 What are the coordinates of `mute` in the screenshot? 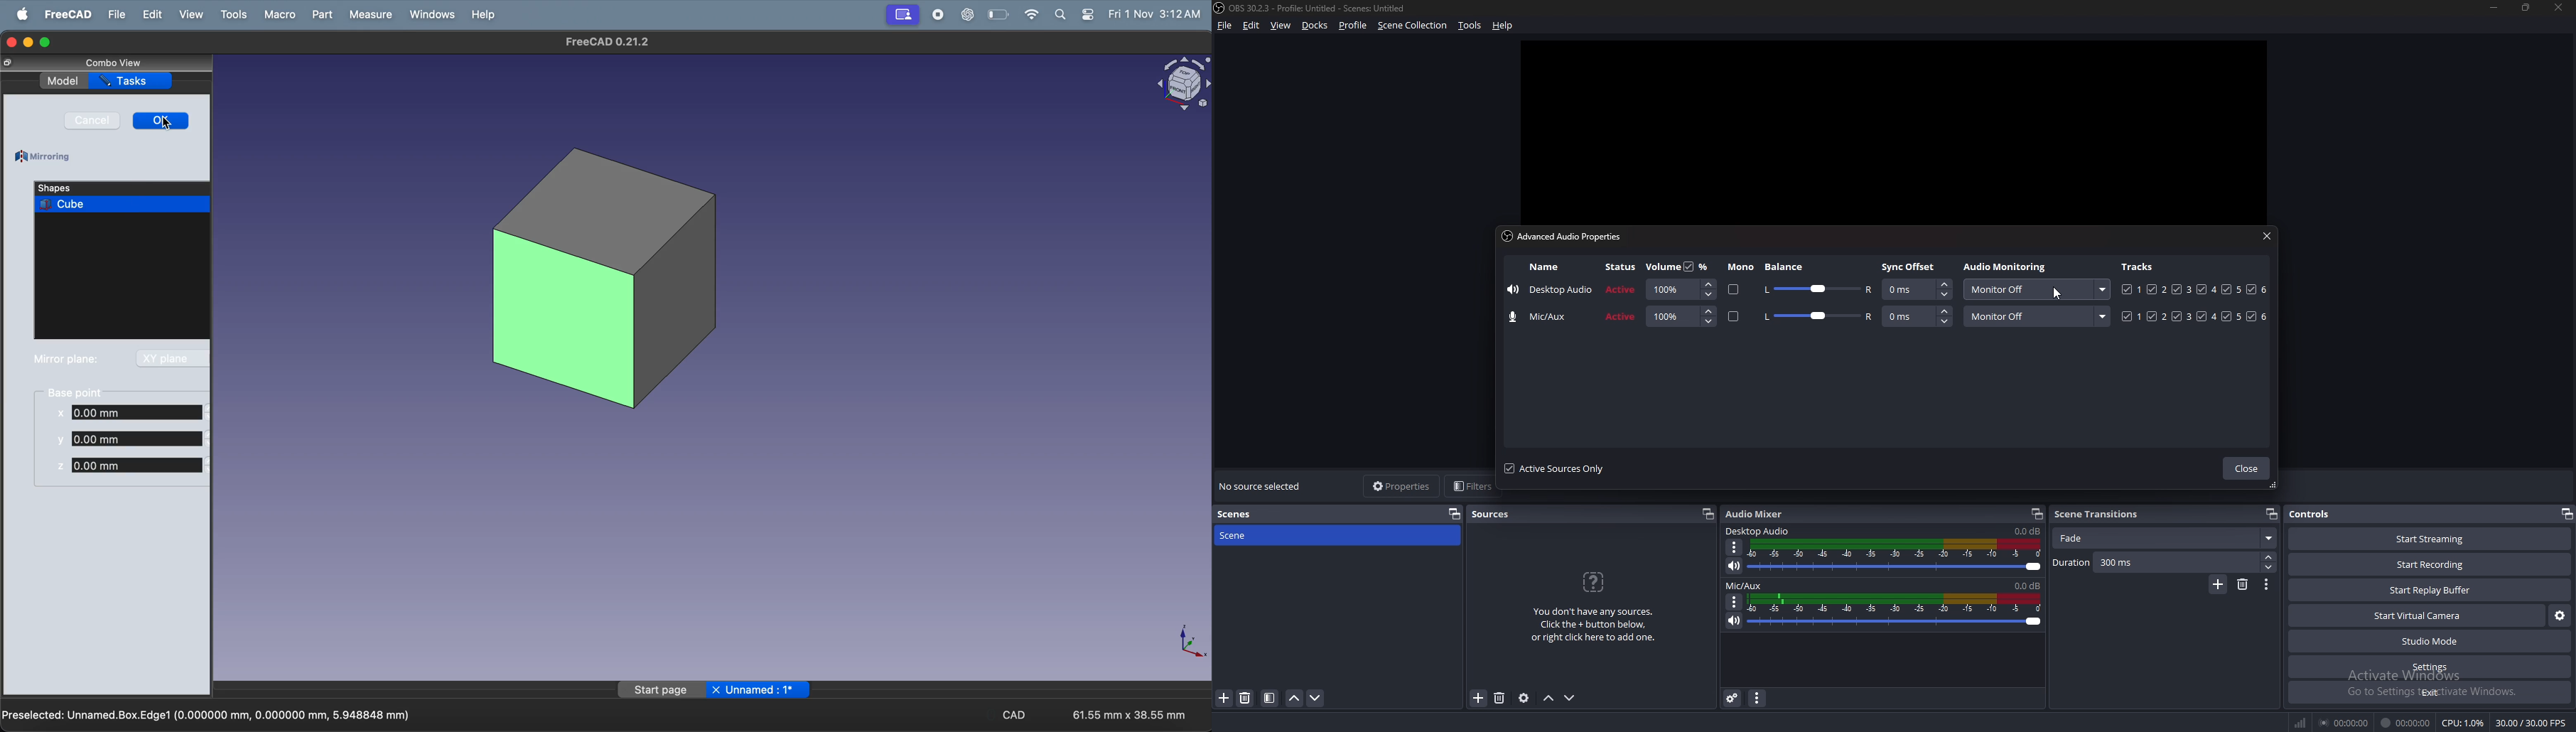 It's located at (1735, 620).